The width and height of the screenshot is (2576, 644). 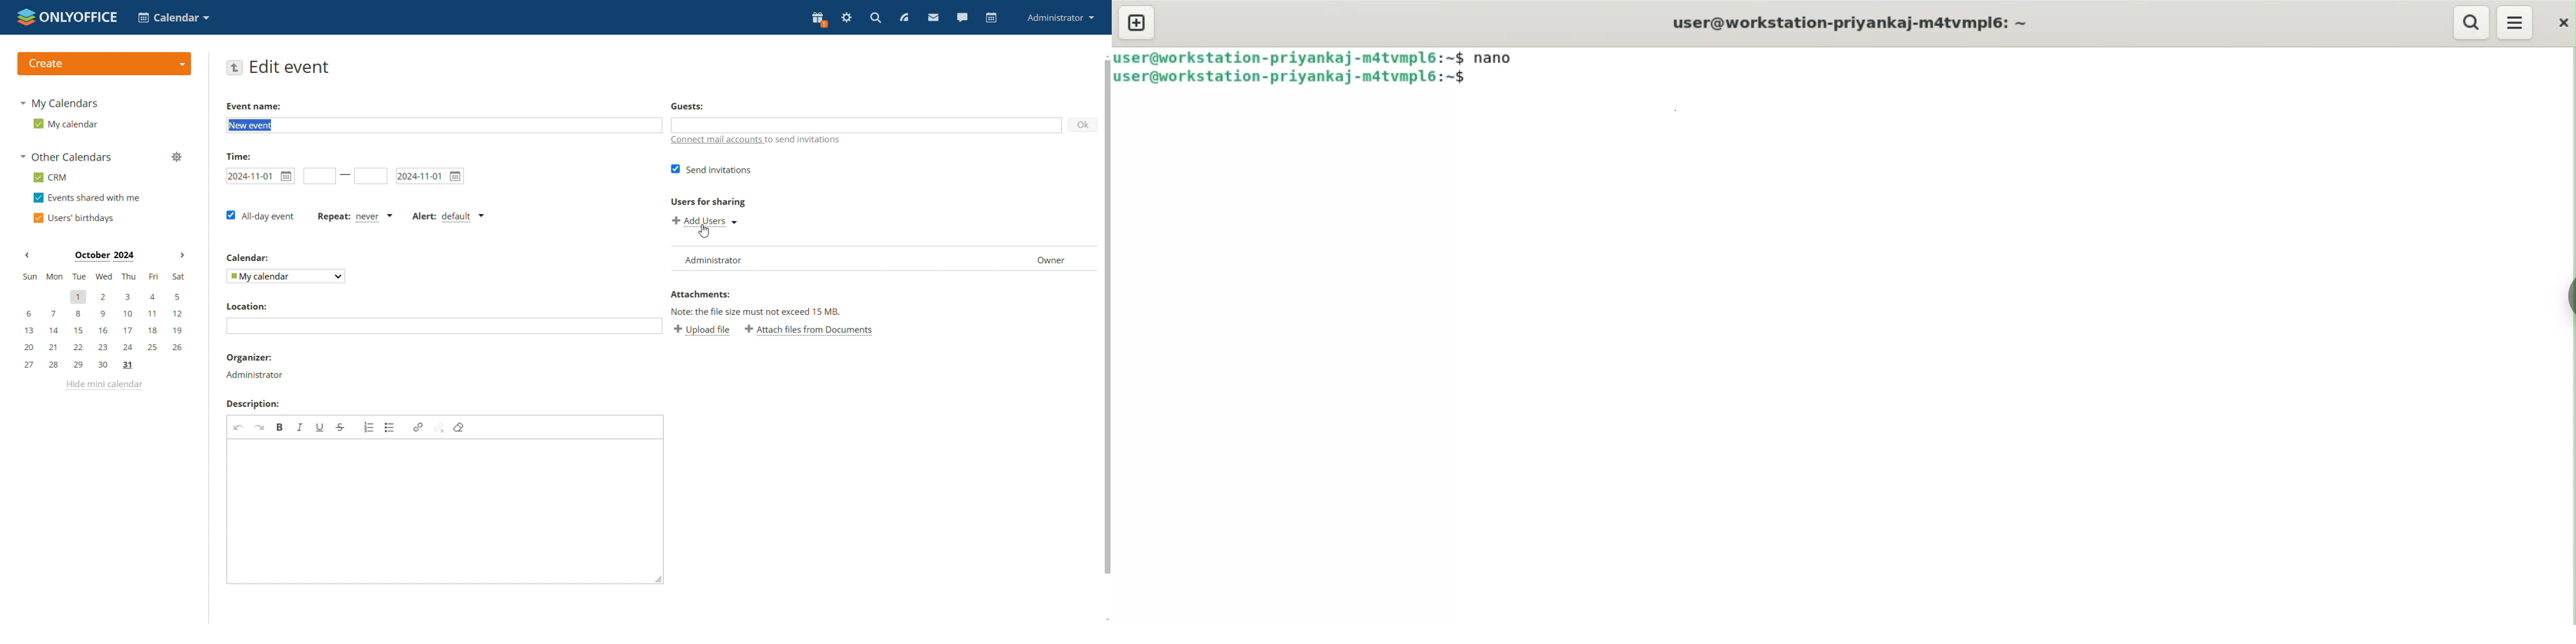 What do you see at coordinates (711, 168) in the screenshot?
I see `send invitations` at bounding box center [711, 168].